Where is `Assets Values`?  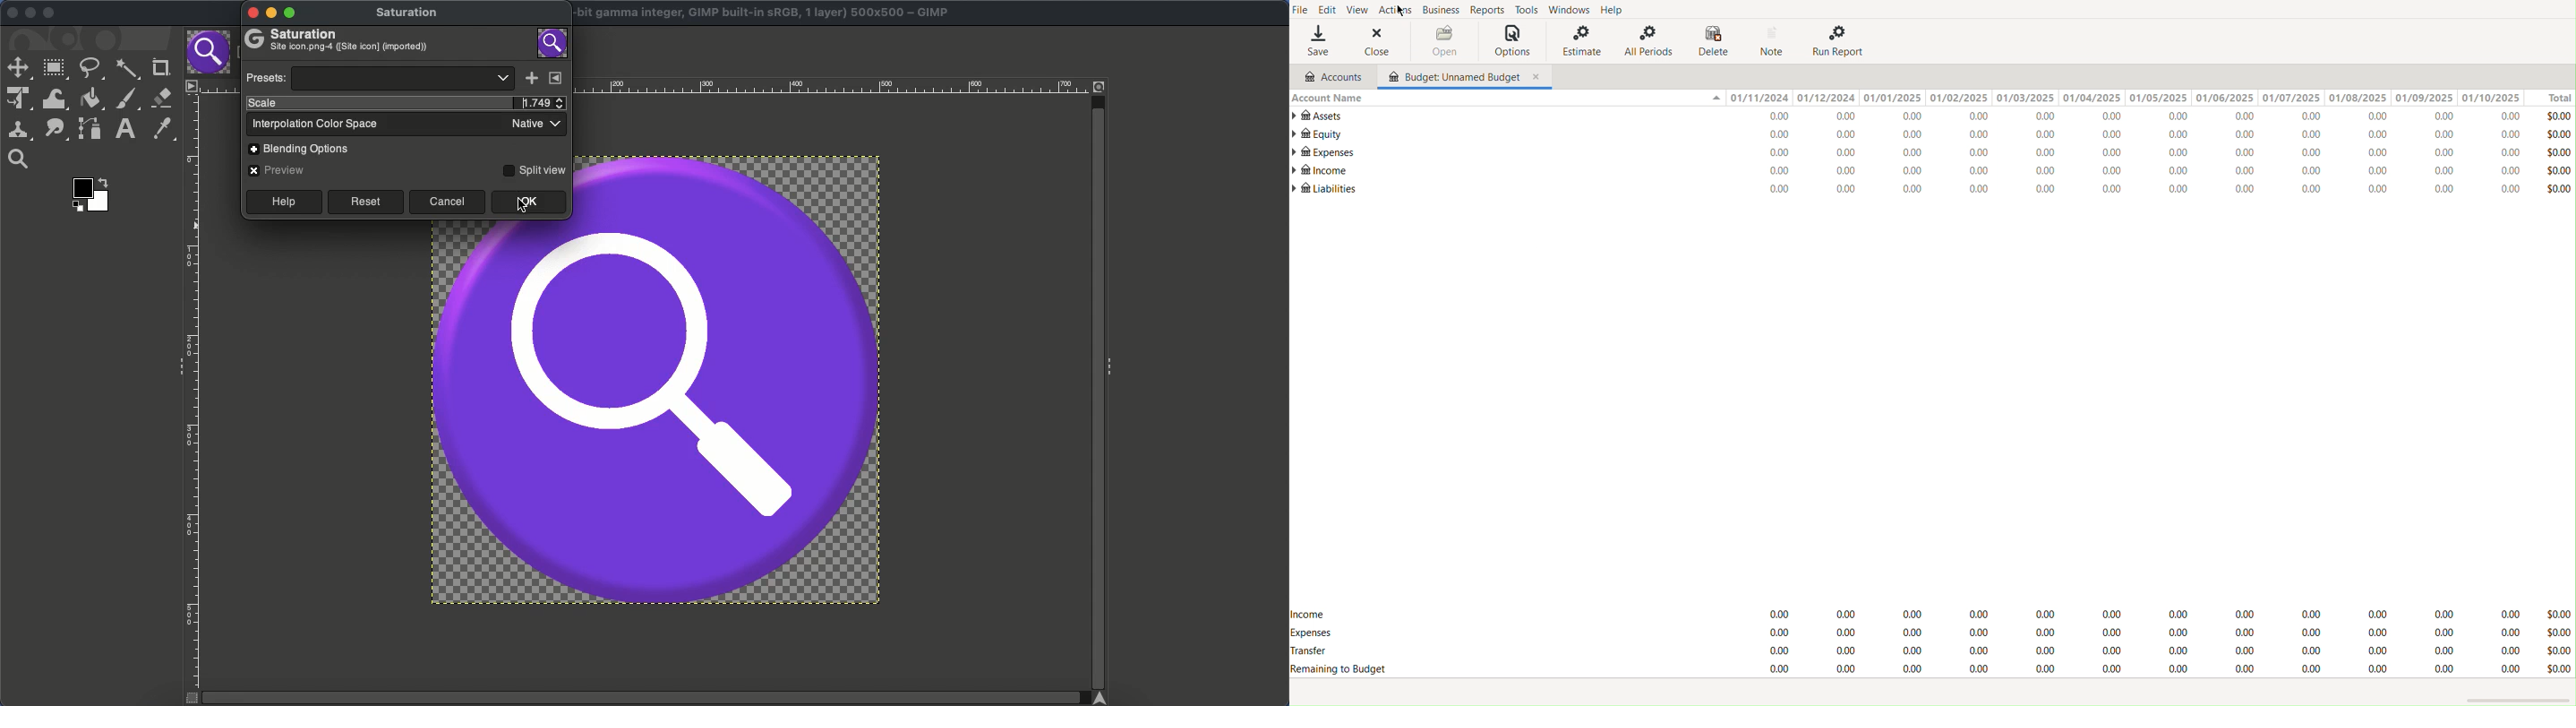
Assets Values is located at coordinates (2143, 117).